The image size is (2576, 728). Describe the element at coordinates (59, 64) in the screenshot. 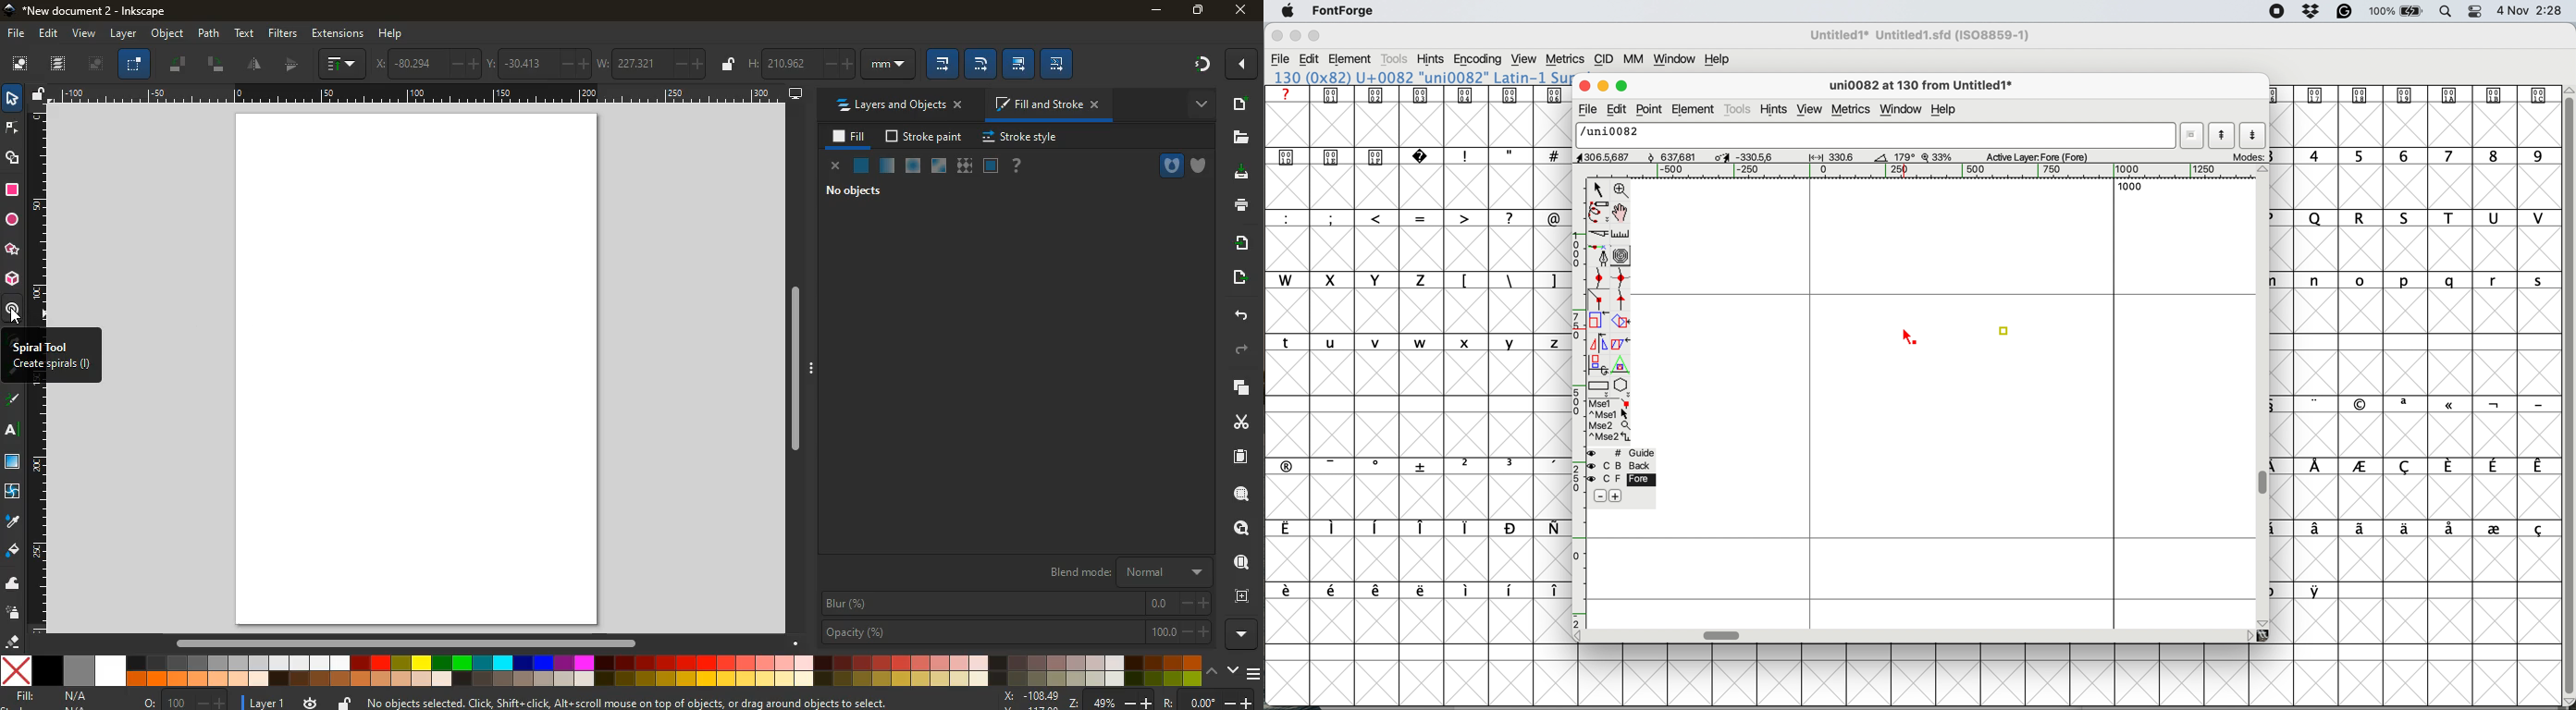

I see `layers` at that location.